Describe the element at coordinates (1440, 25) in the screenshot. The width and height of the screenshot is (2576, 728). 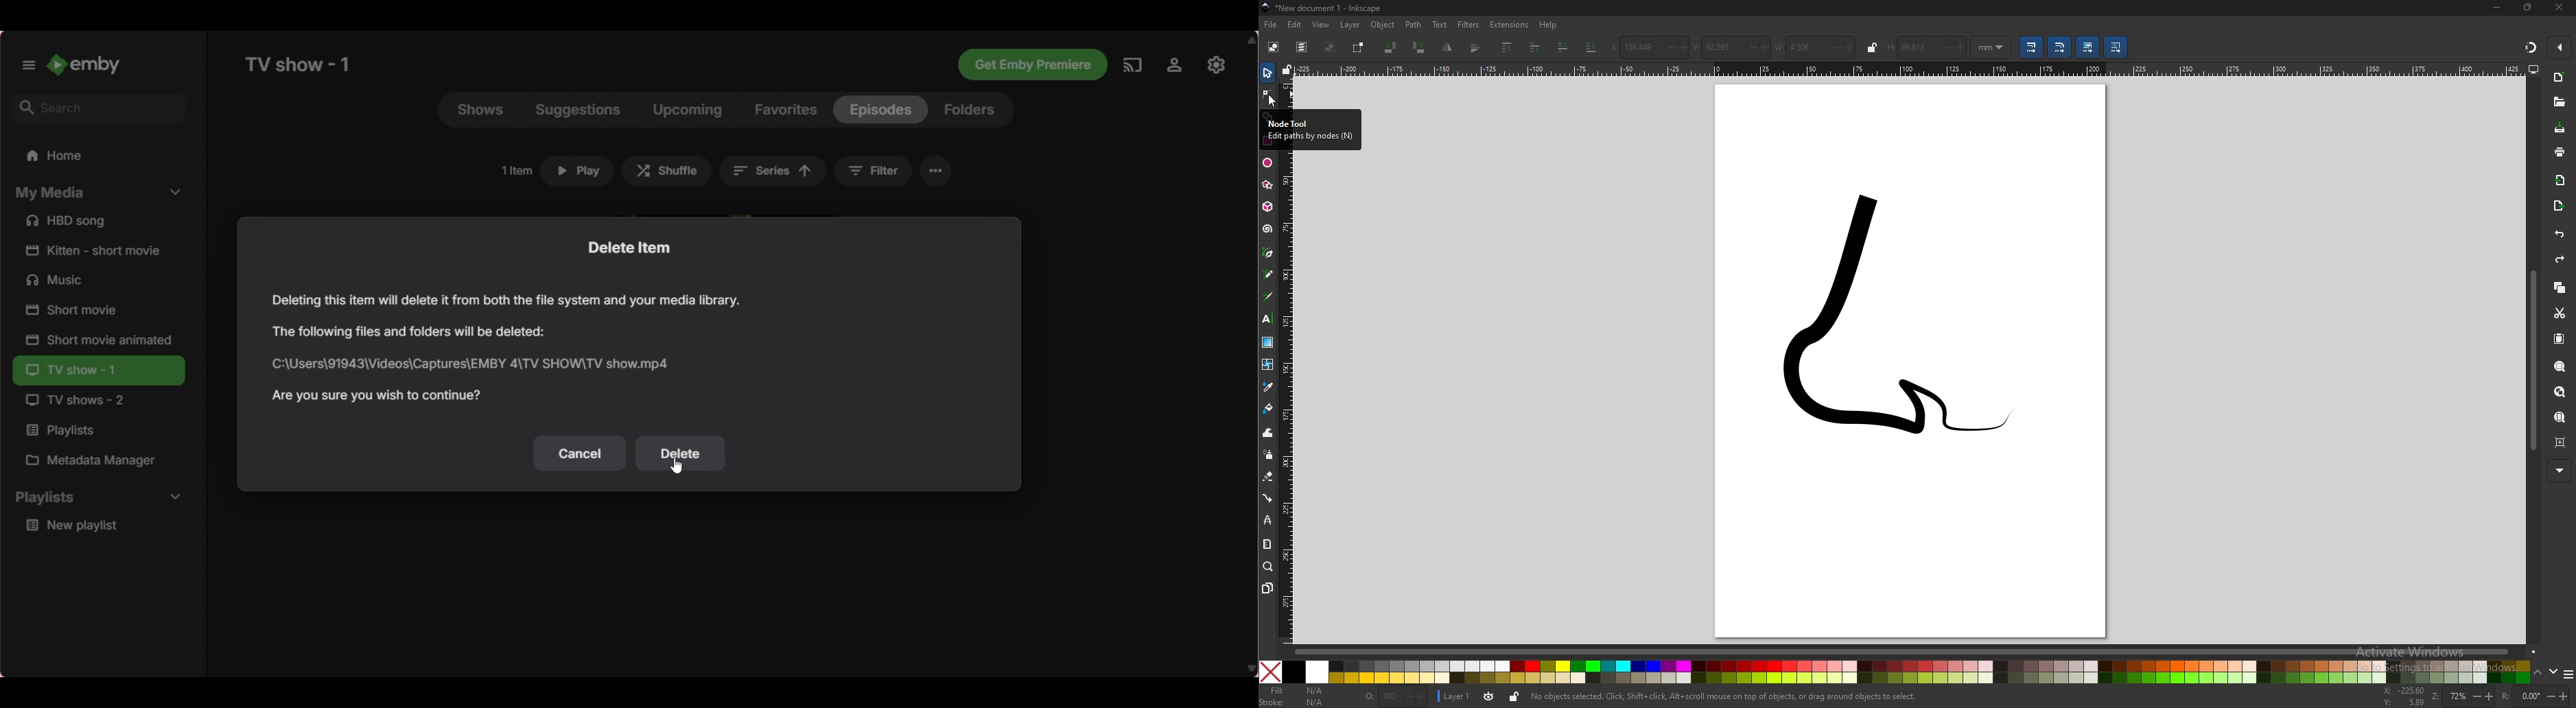
I see `text` at that location.